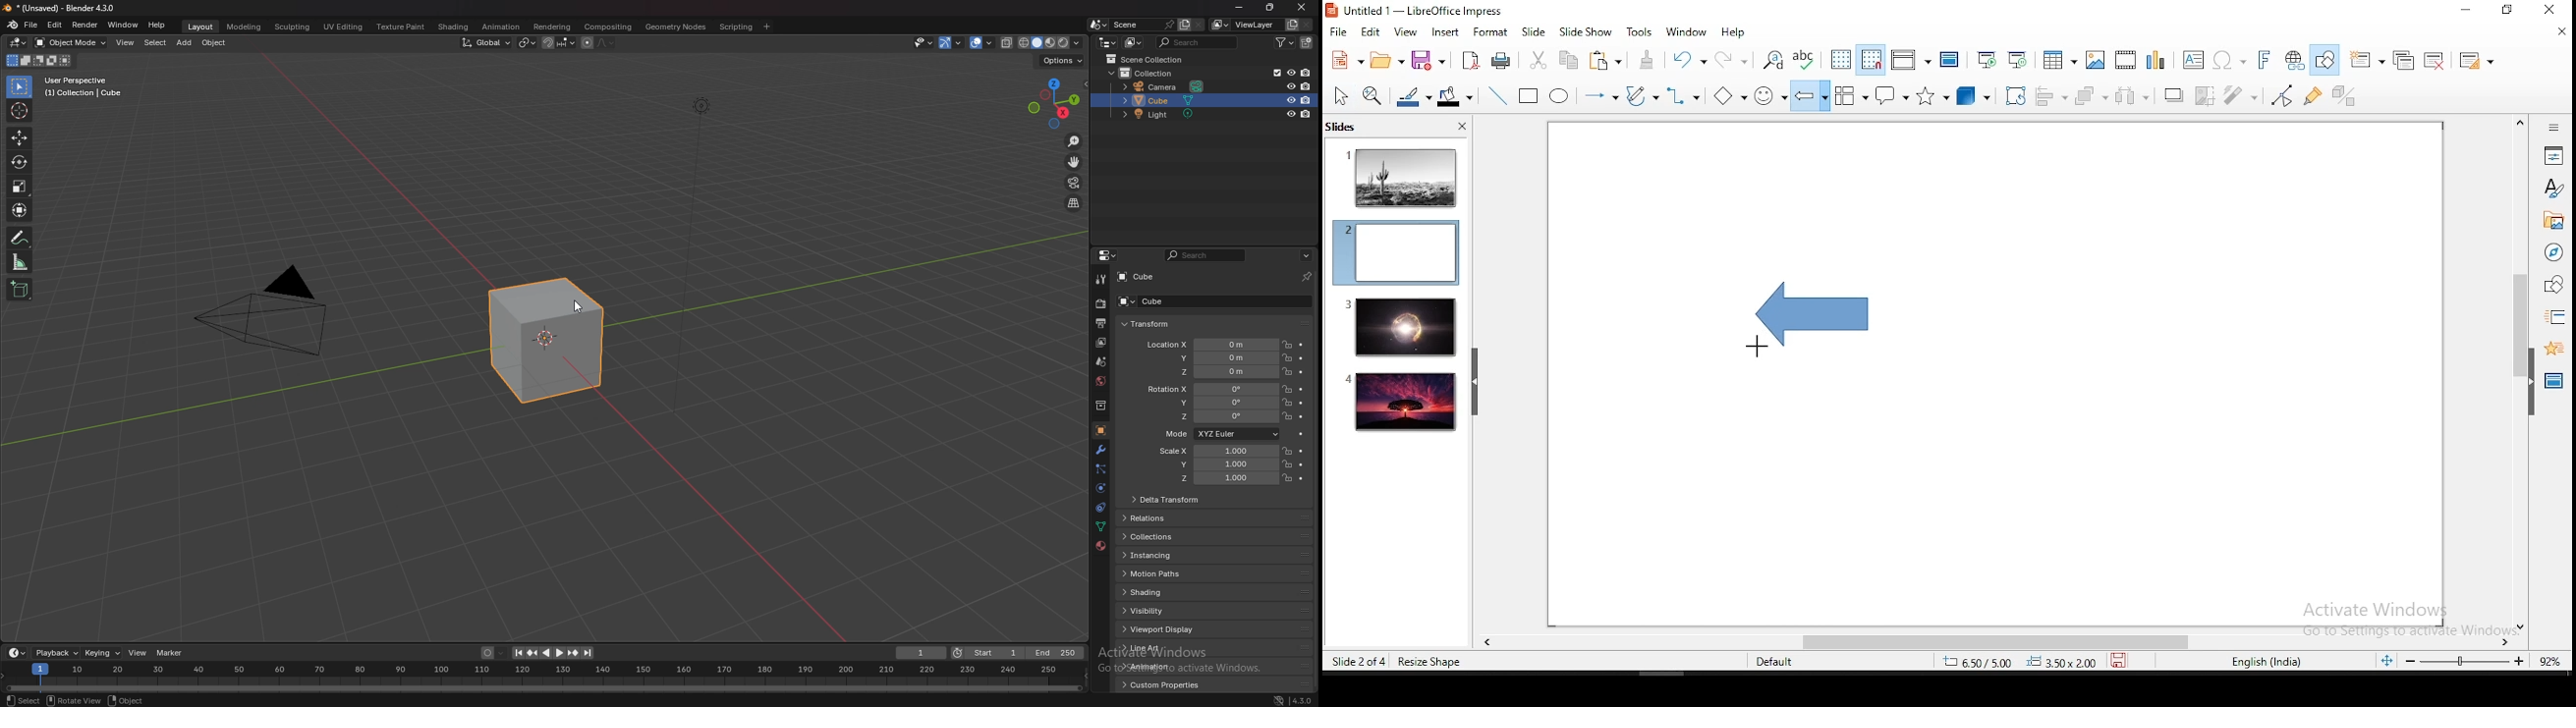 Image resolution: width=2576 pixels, height=728 pixels. I want to click on scale z, so click(1220, 479).